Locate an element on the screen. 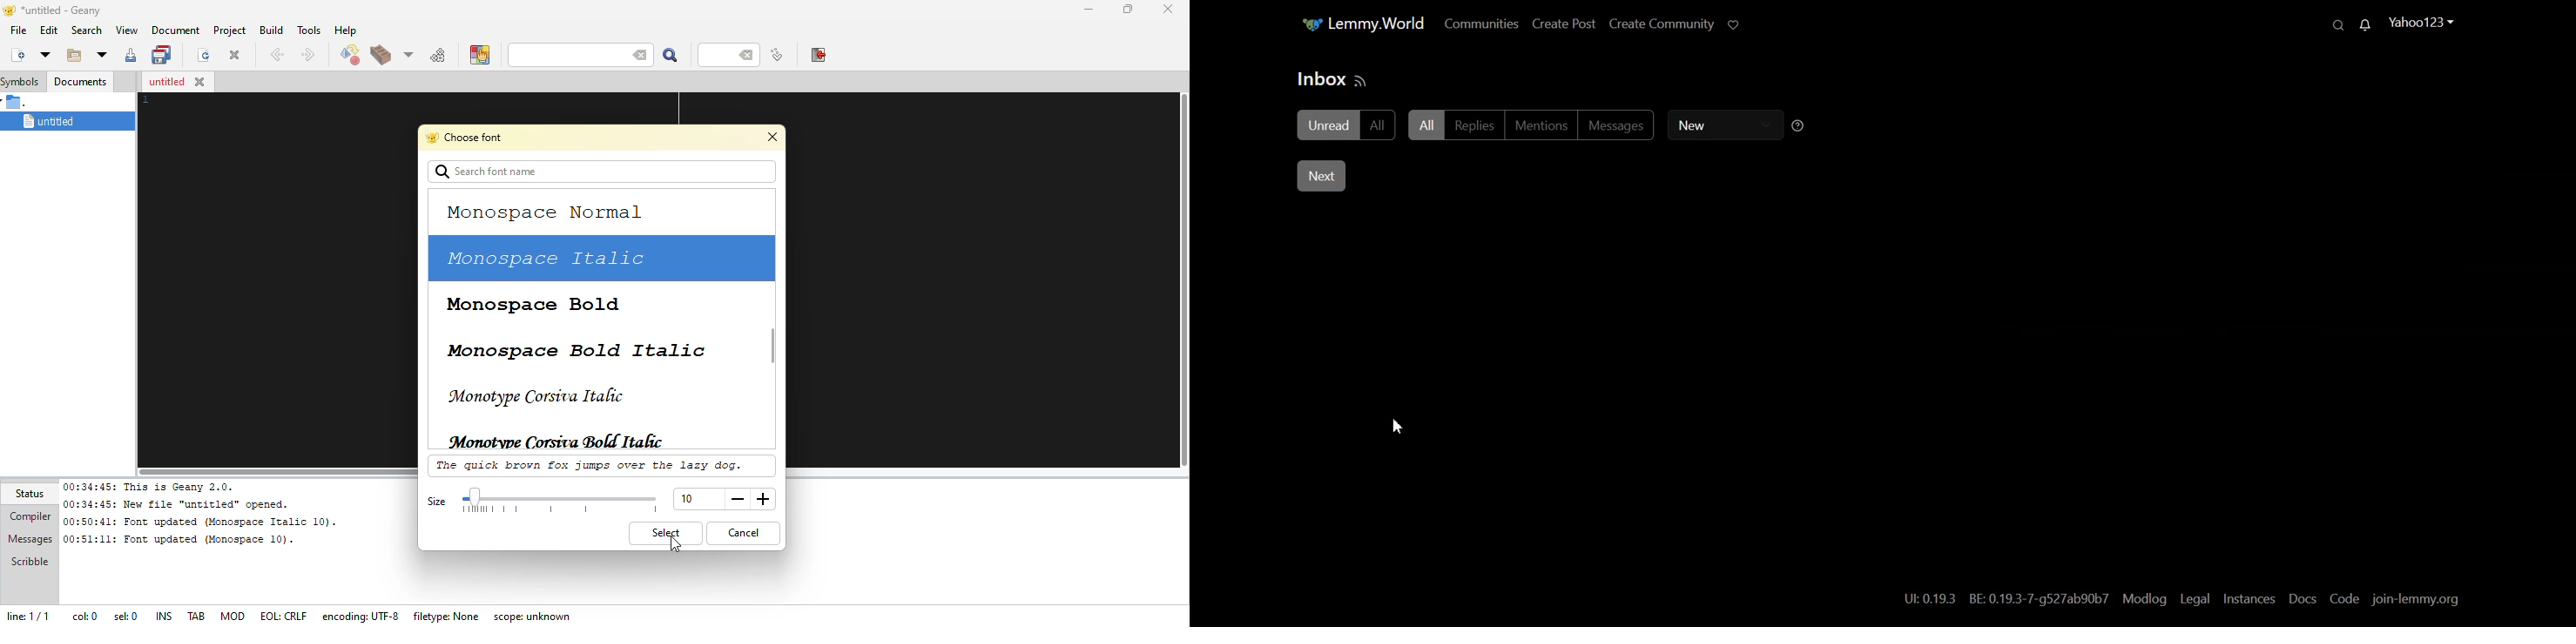 This screenshot has width=2576, height=644. Replies is located at coordinates (1476, 124).